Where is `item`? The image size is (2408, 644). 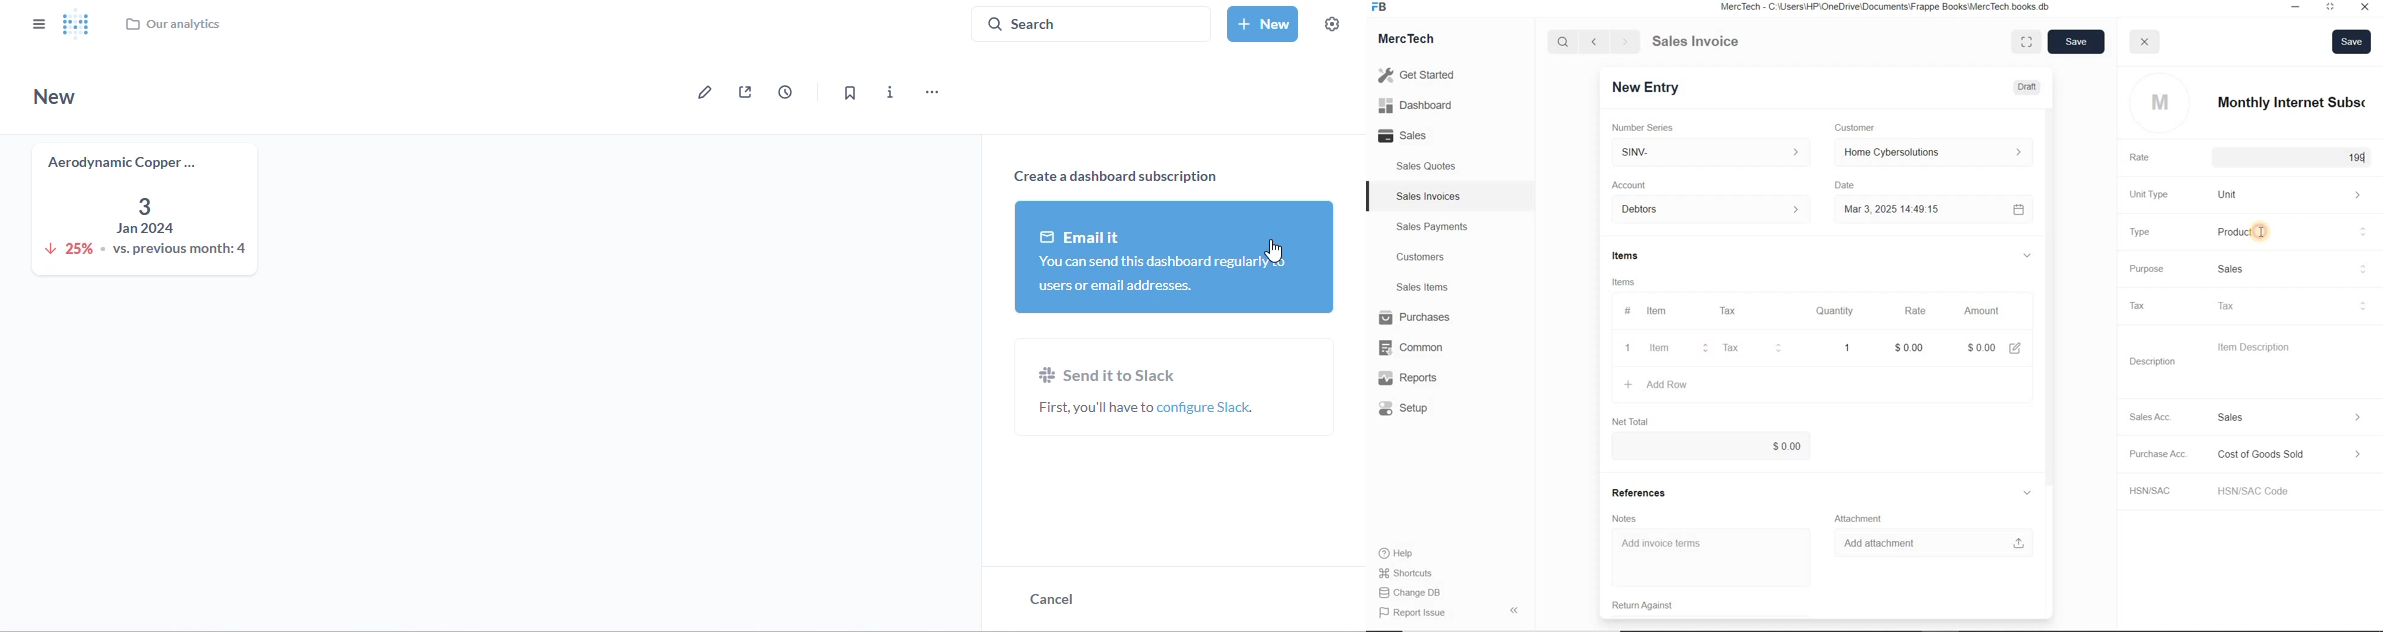
item is located at coordinates (1663, 349).